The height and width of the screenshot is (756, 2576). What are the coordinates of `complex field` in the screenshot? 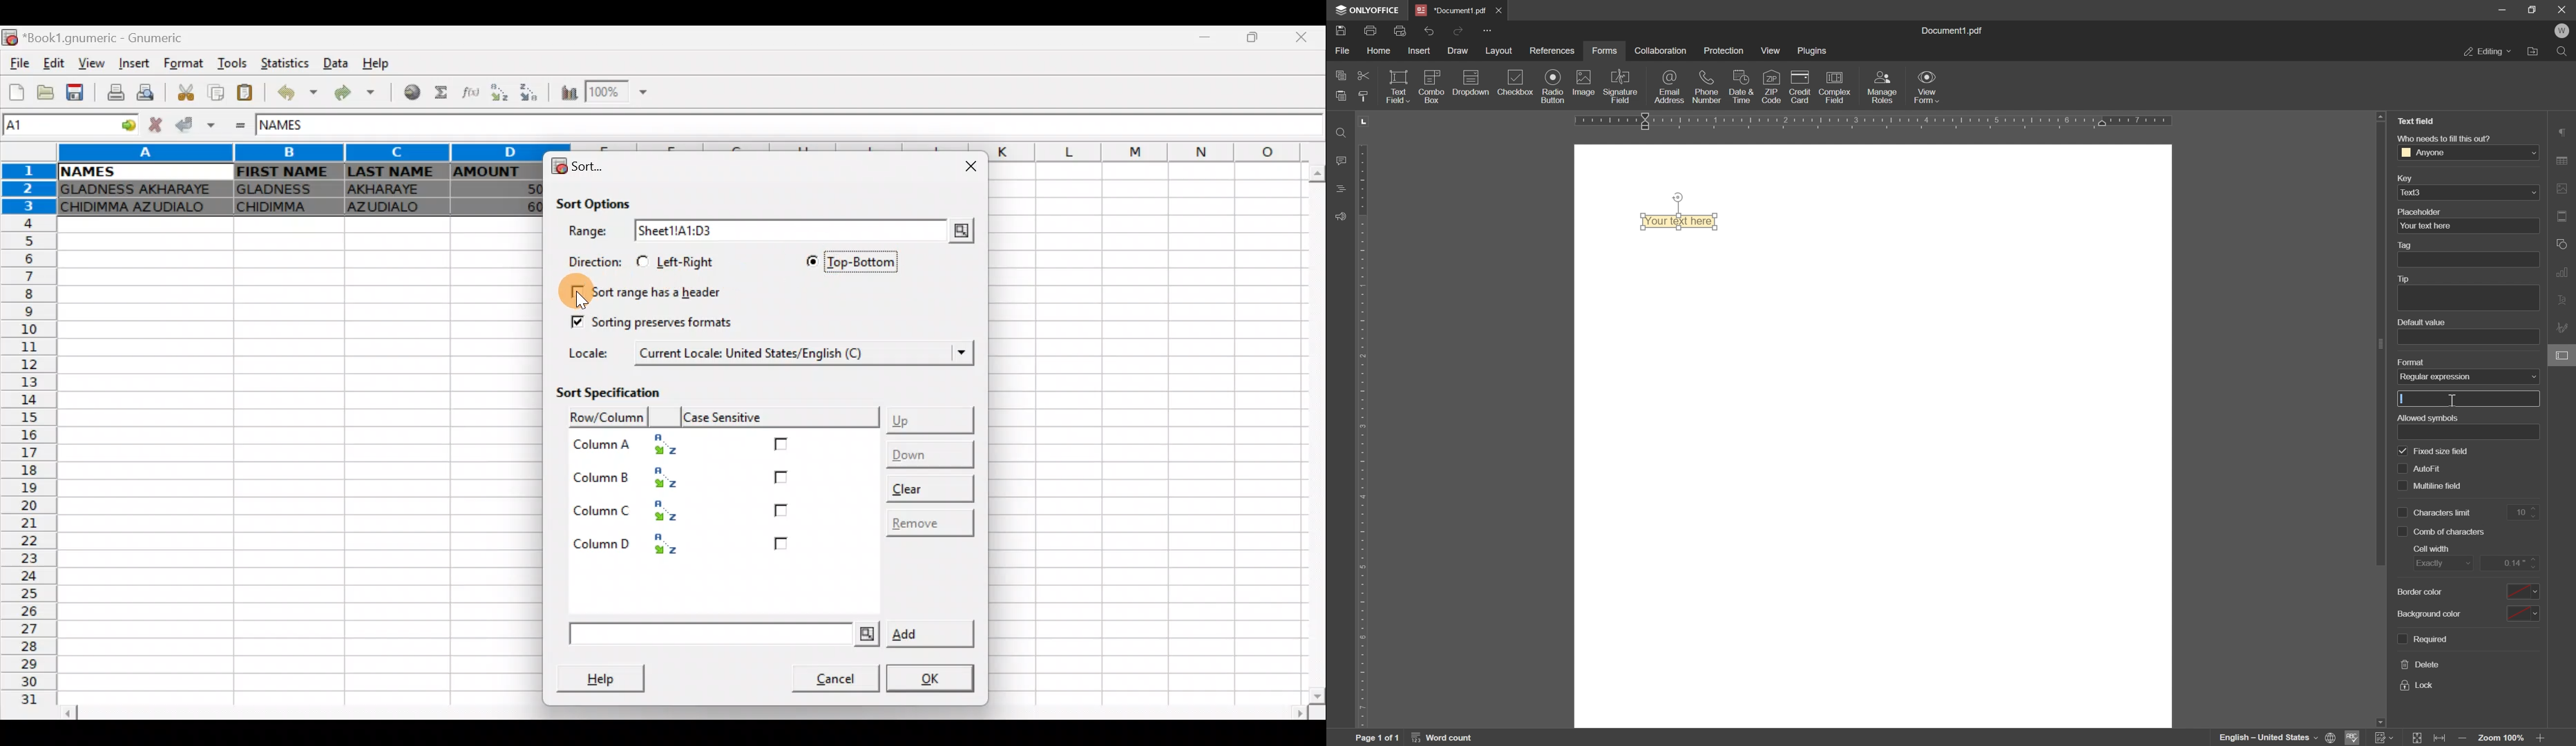 It's located at (1834, 88).